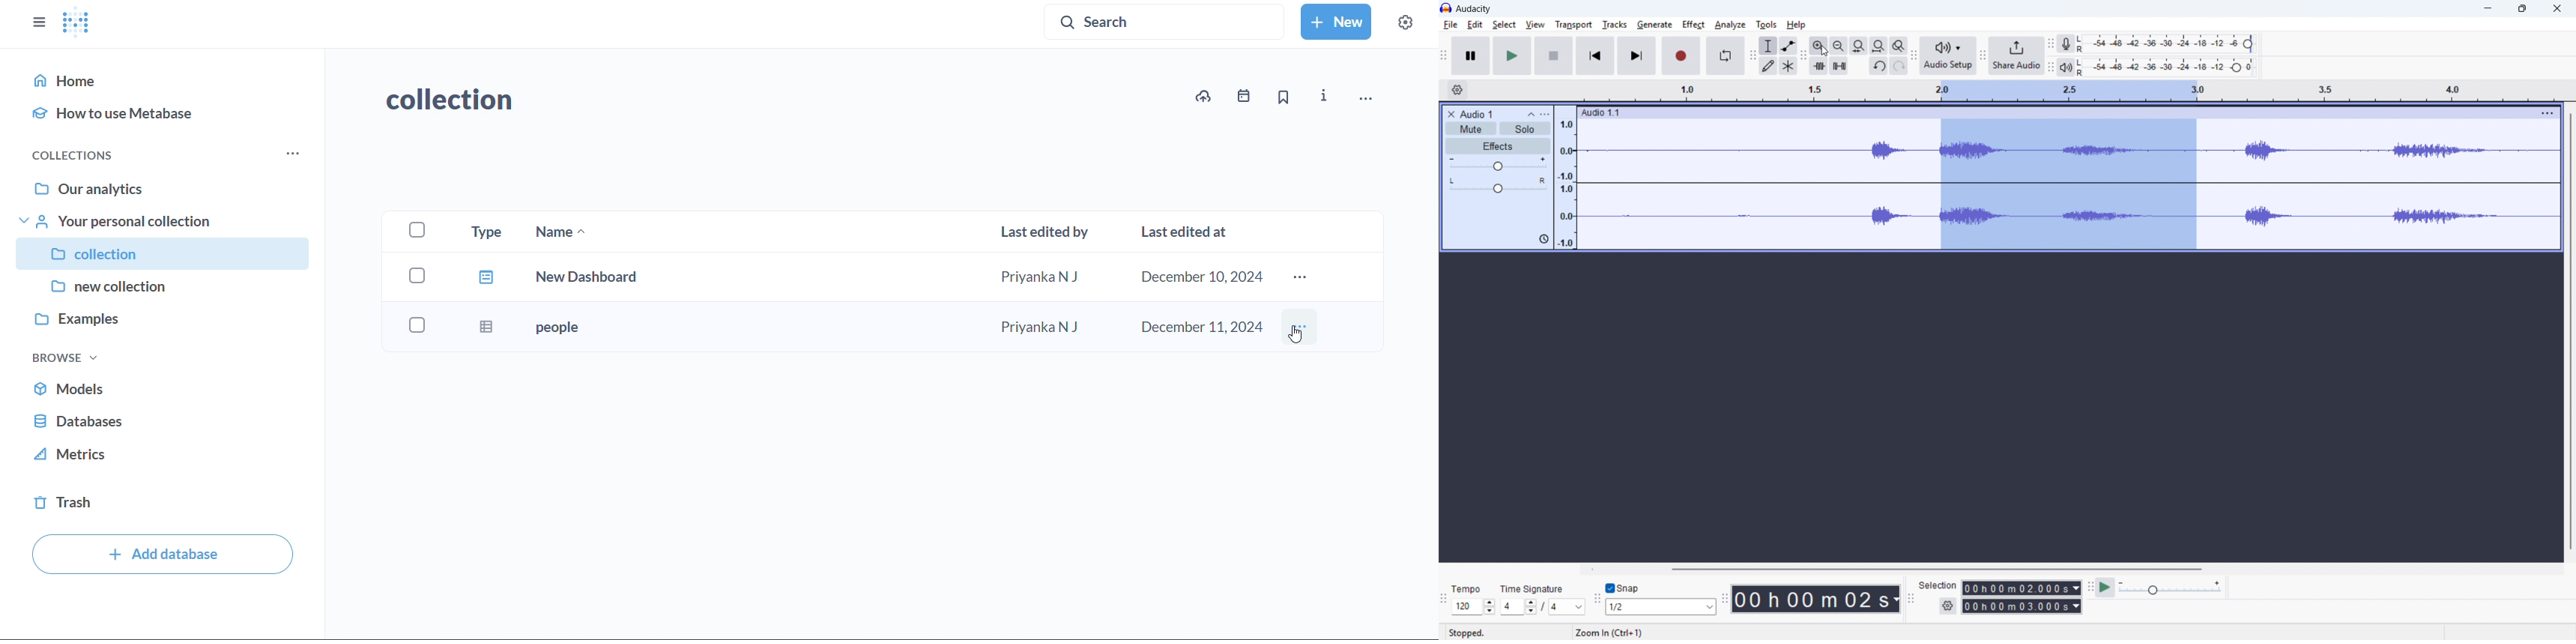  What do you see at coordinates (2106, 587) in the screenshot?
I see `Play at speed ` at bounding box center [2106, 587].